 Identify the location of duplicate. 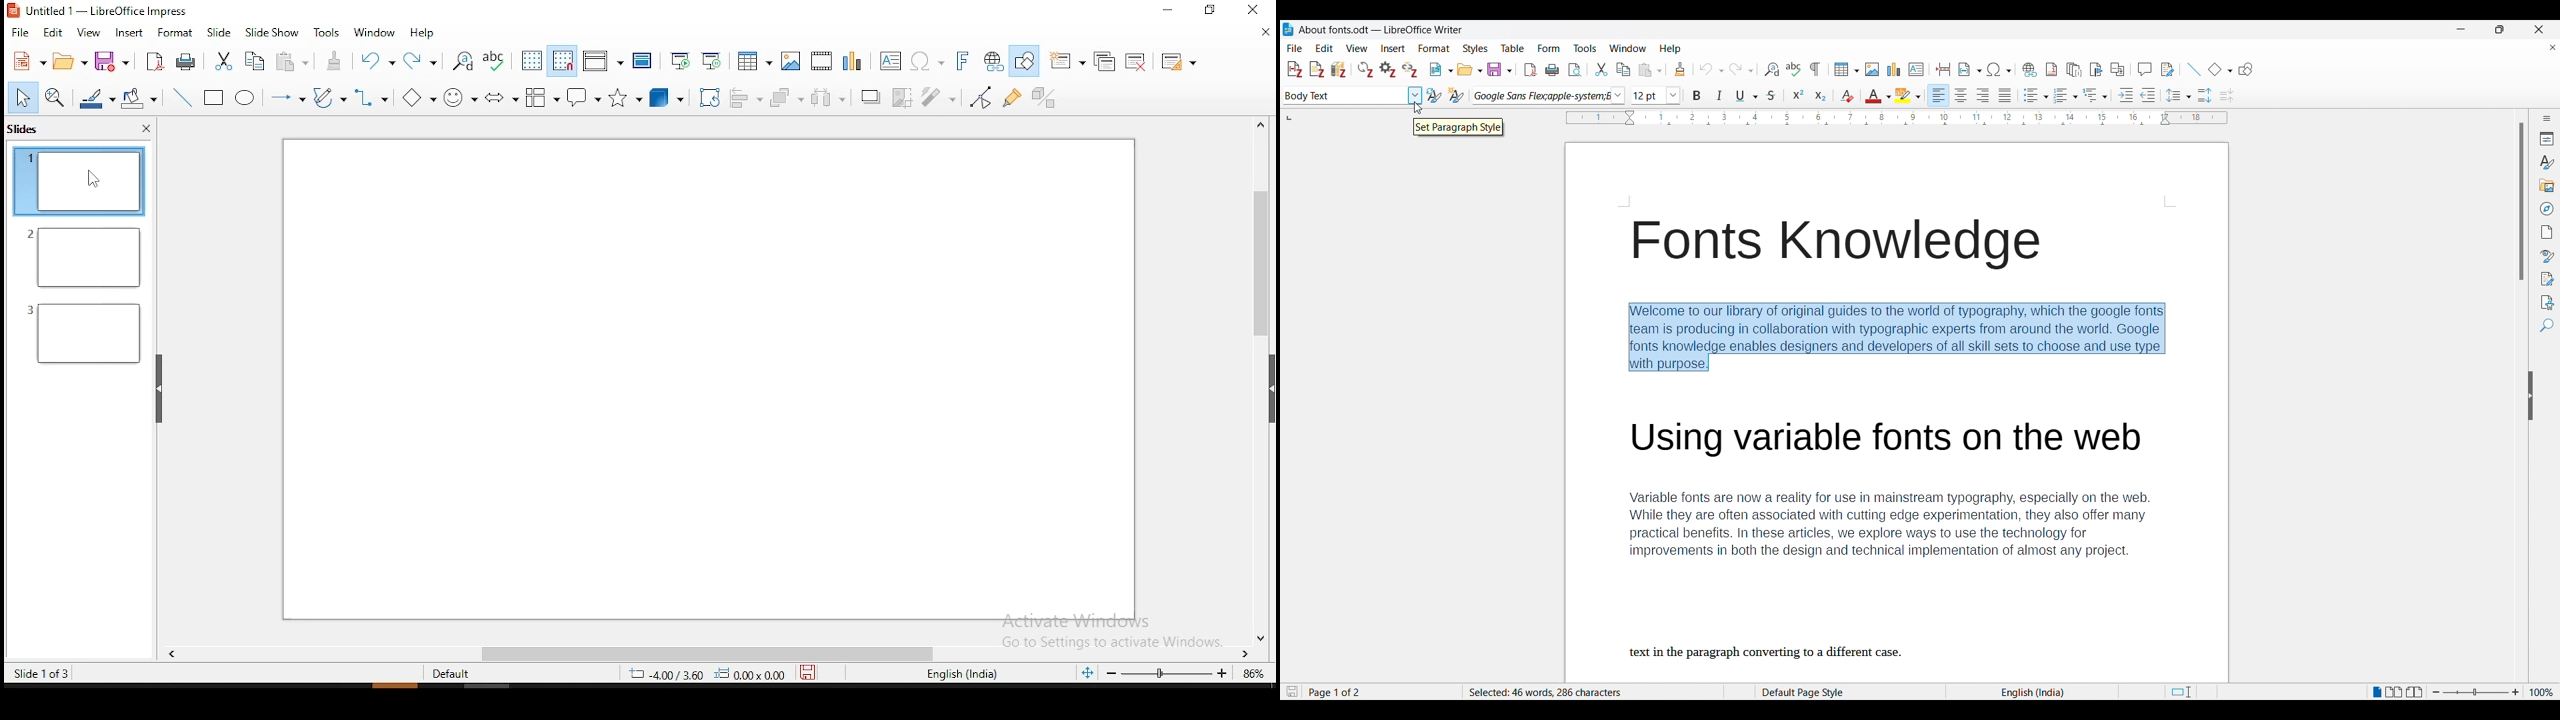
(1108, 61).